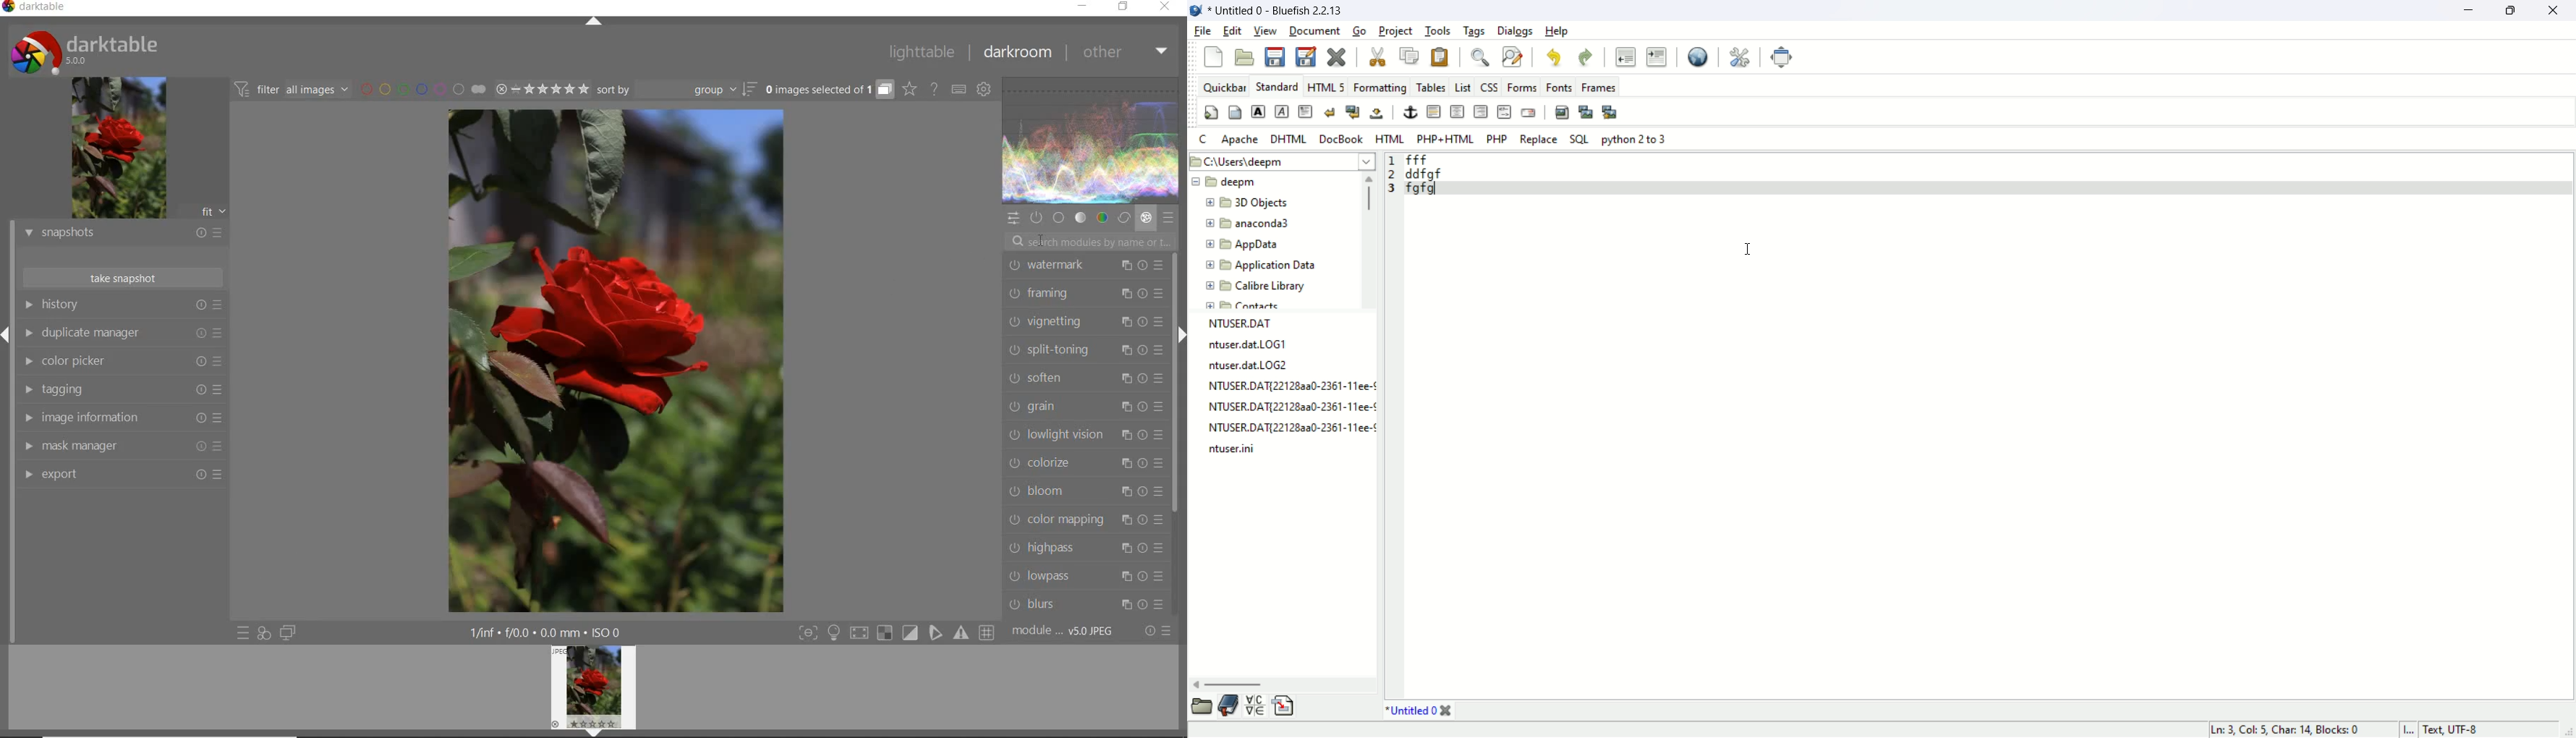  Describe the element at coordinates (1158, 631) in the screenshot. I see `reset or presets and preferences` at that location.